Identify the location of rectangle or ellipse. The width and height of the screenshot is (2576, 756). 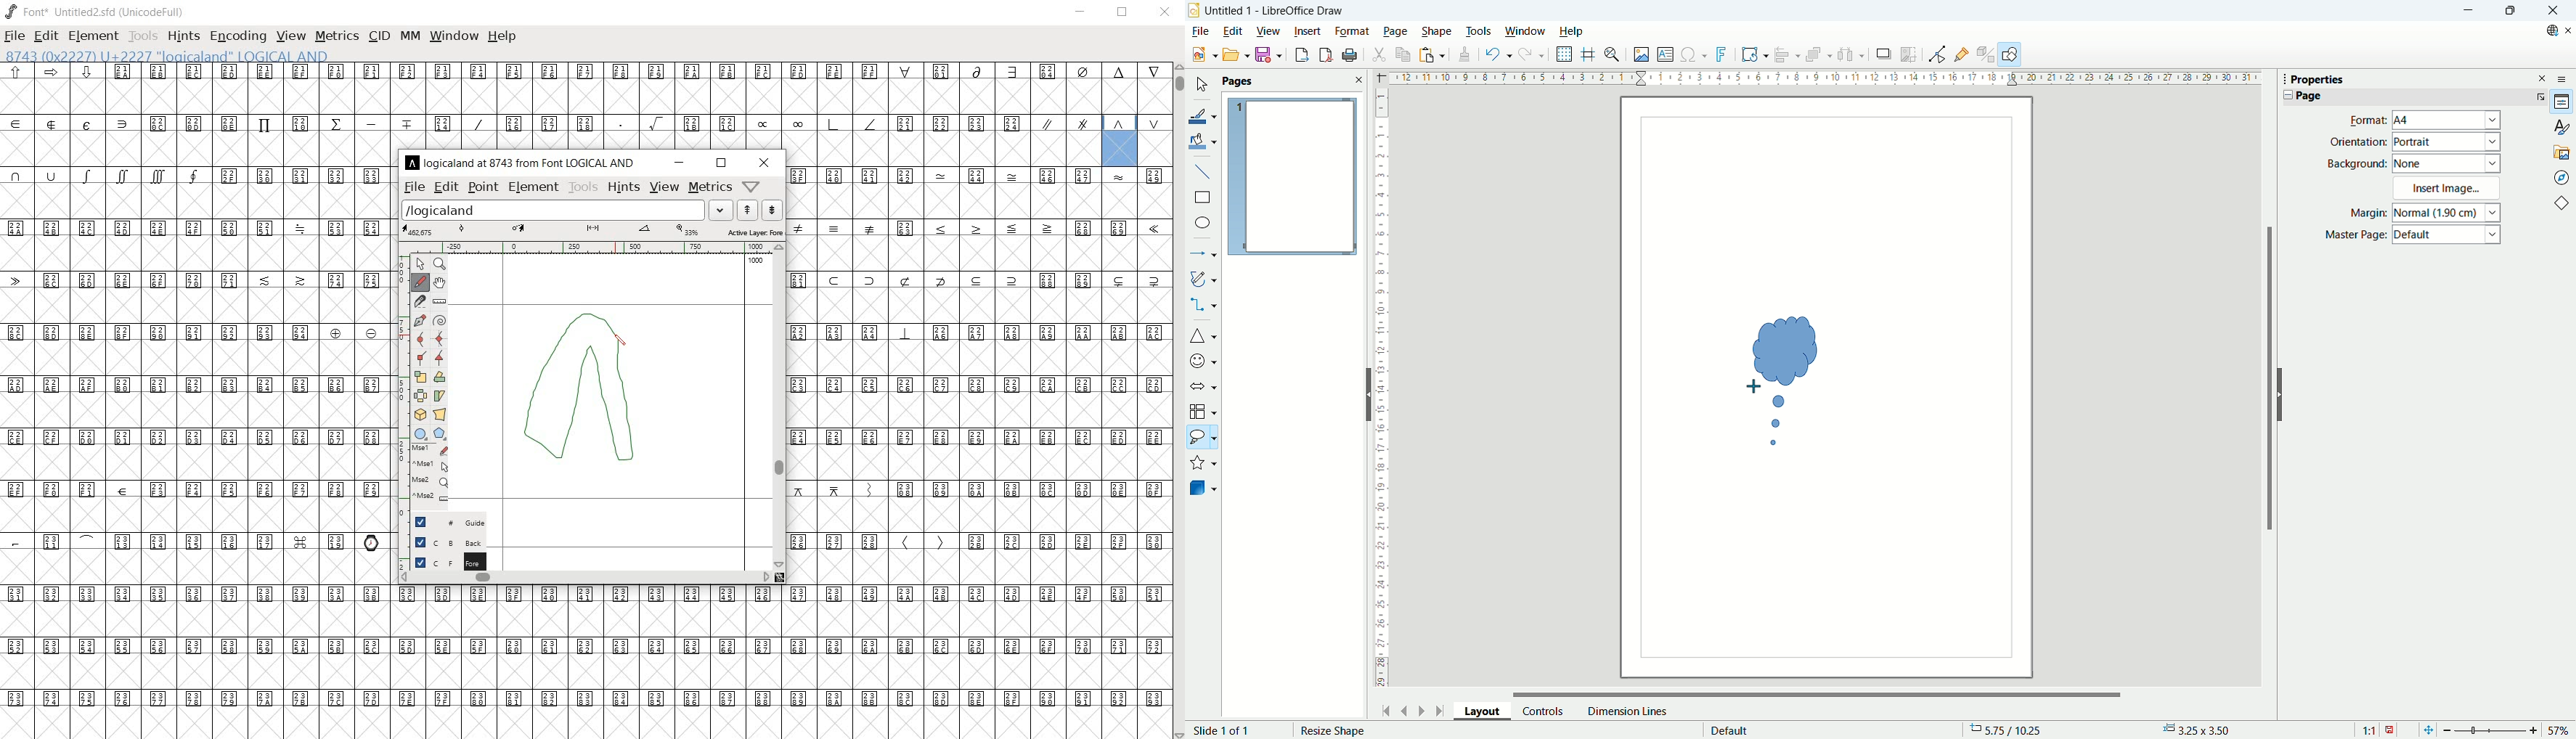
(419, 433).